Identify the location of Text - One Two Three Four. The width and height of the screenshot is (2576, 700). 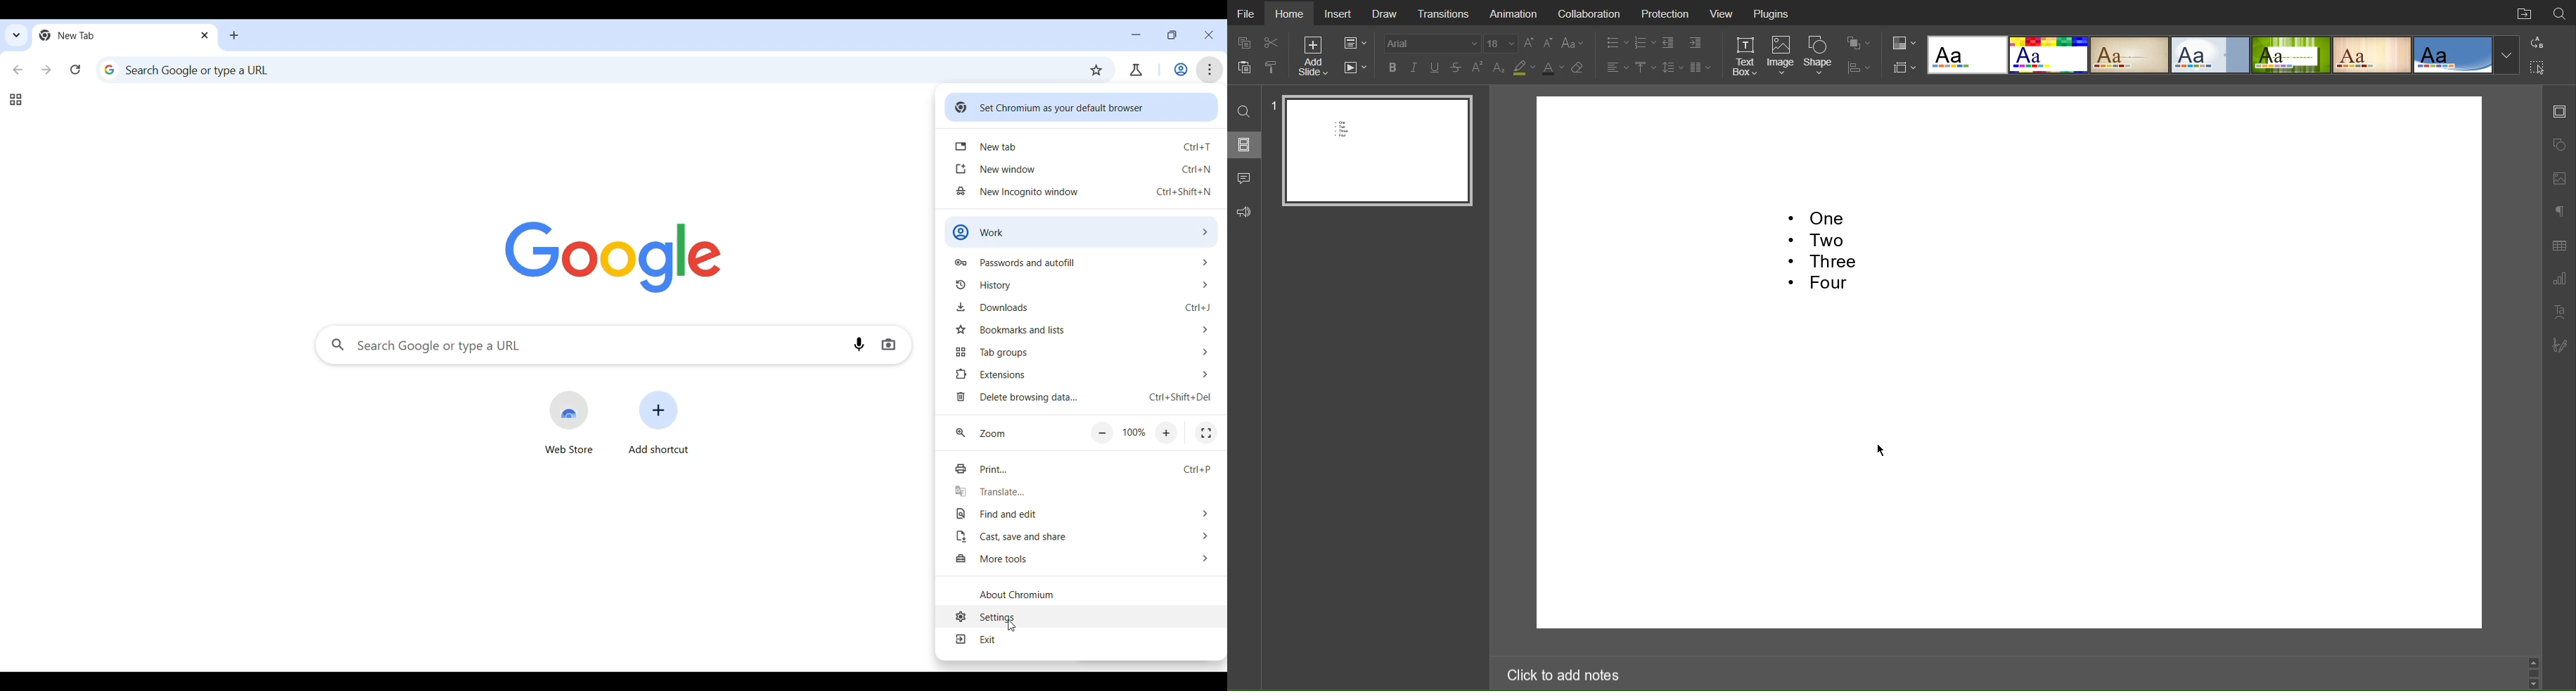
(1821, 256).